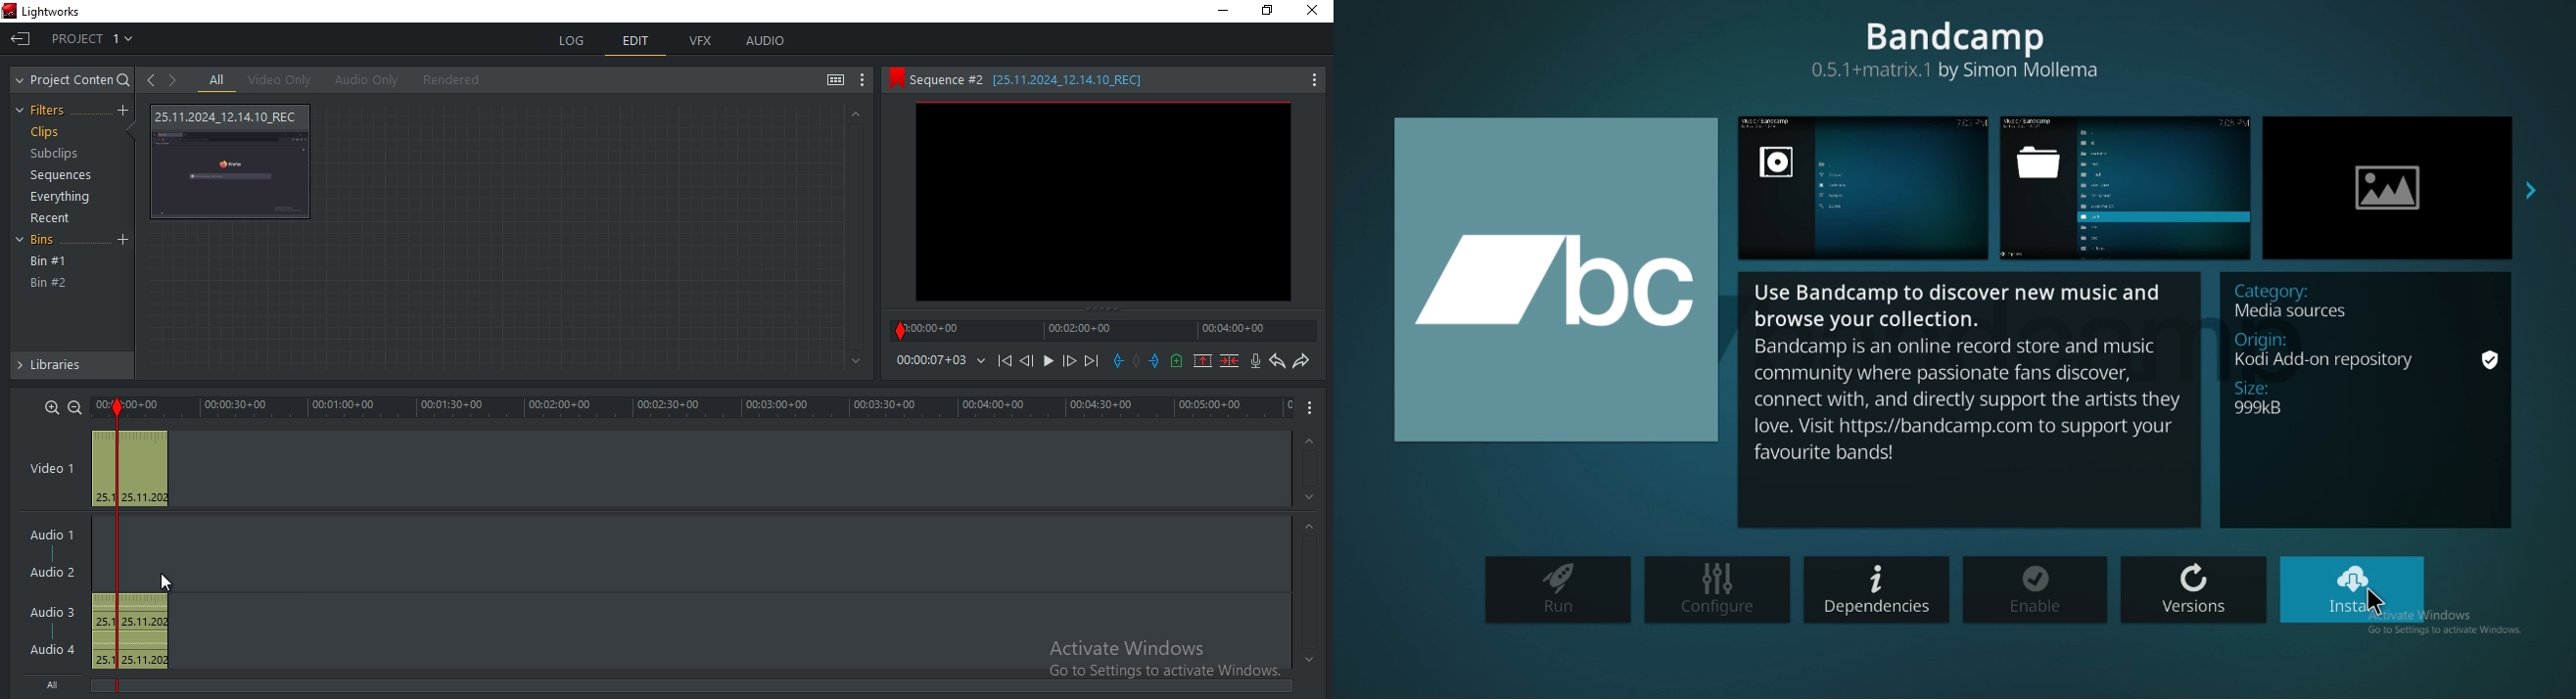 The height and width of the screenshot is (700, 2576). I want to click on rendered, so click(451, 79).